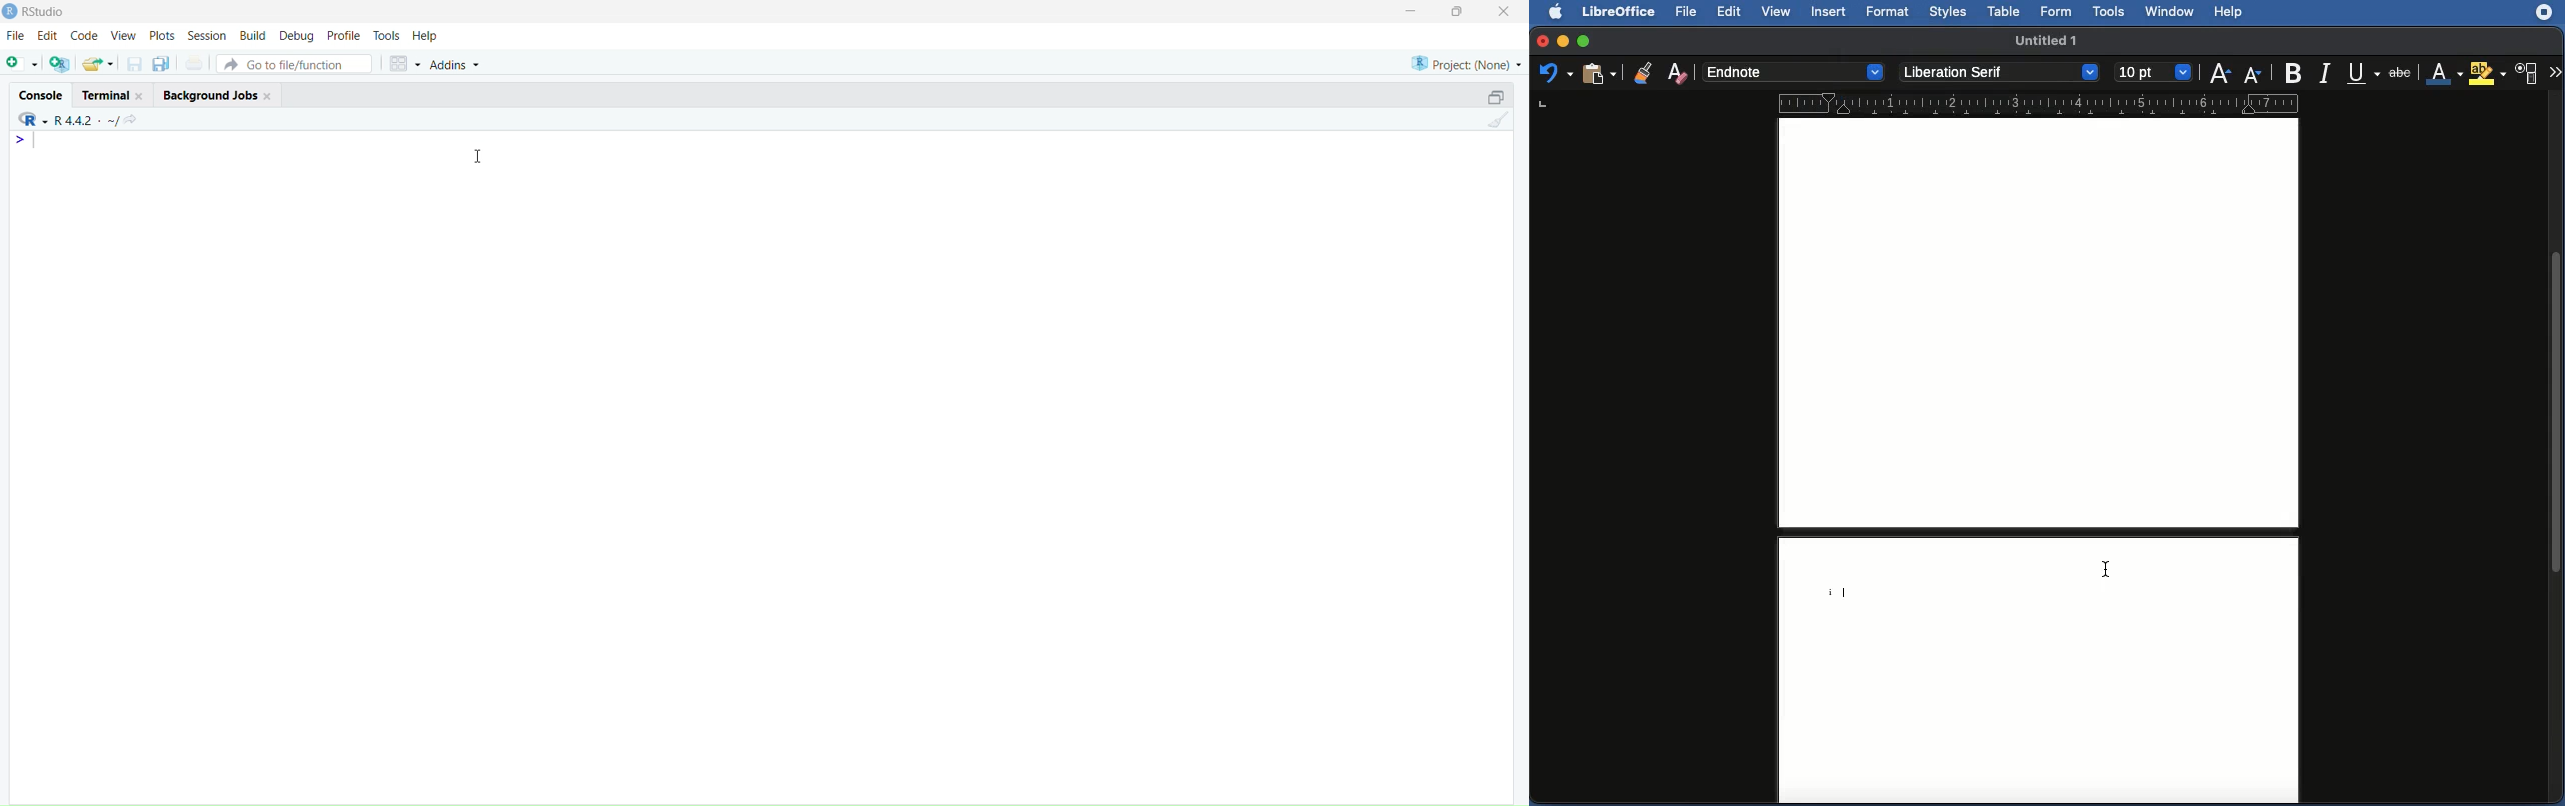 This screenshot has width=2576, height=812. What do you see at coordinates (1504, 11) in the screenshot?
I see `close` at bounding box center [1504, 11].